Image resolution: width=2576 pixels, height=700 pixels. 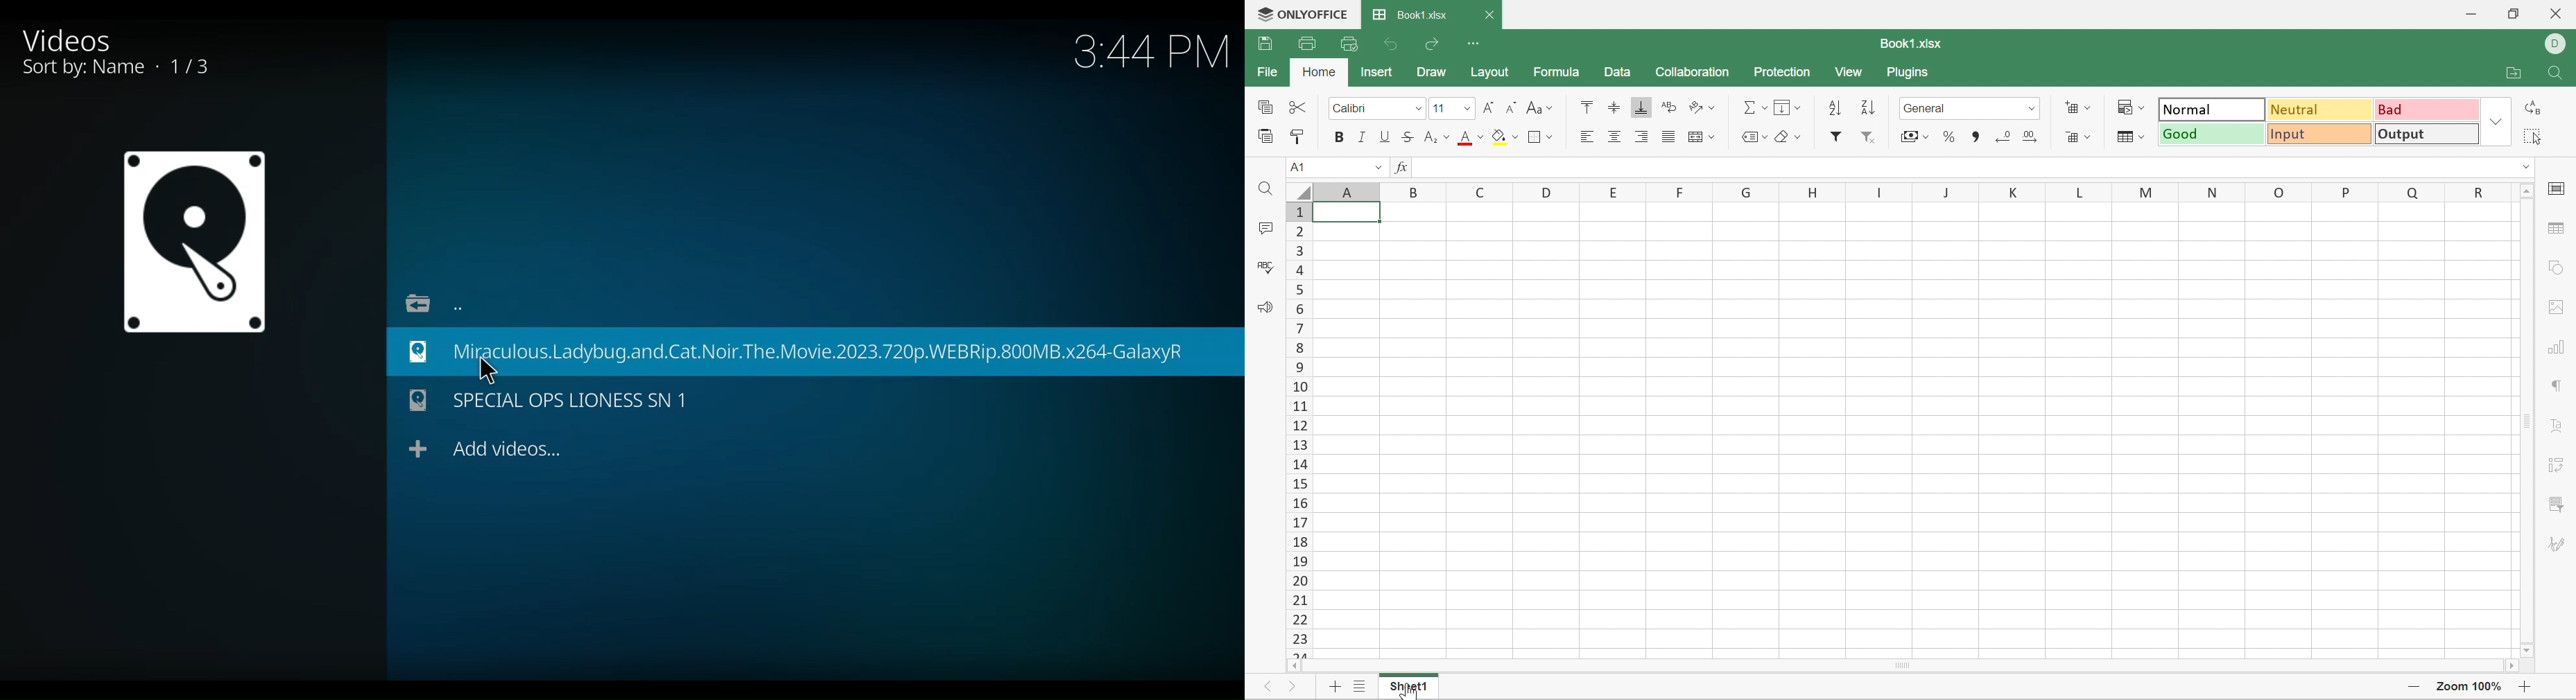 What do you see at coordinates (2470, 688) in the screenshot?
I see `Zoom 100%` at bounding box center [2470, 688].